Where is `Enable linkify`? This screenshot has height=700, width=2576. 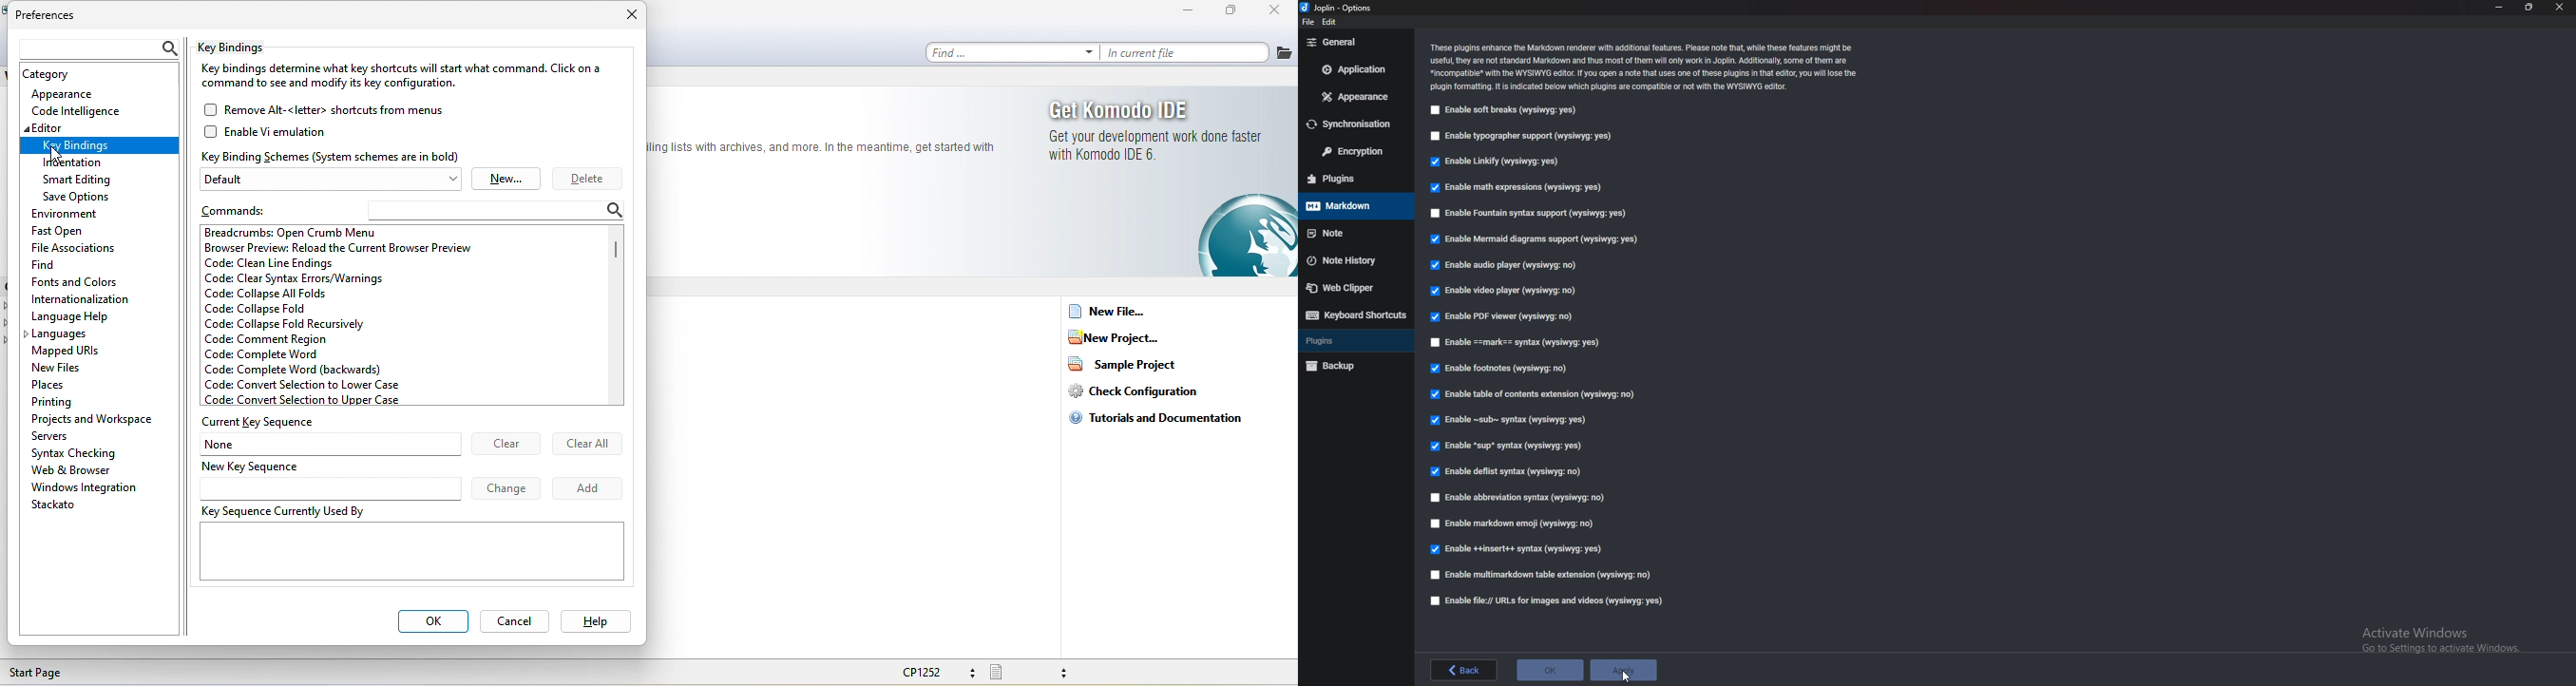 Enable linkify is located at coordinates (1494, 162).